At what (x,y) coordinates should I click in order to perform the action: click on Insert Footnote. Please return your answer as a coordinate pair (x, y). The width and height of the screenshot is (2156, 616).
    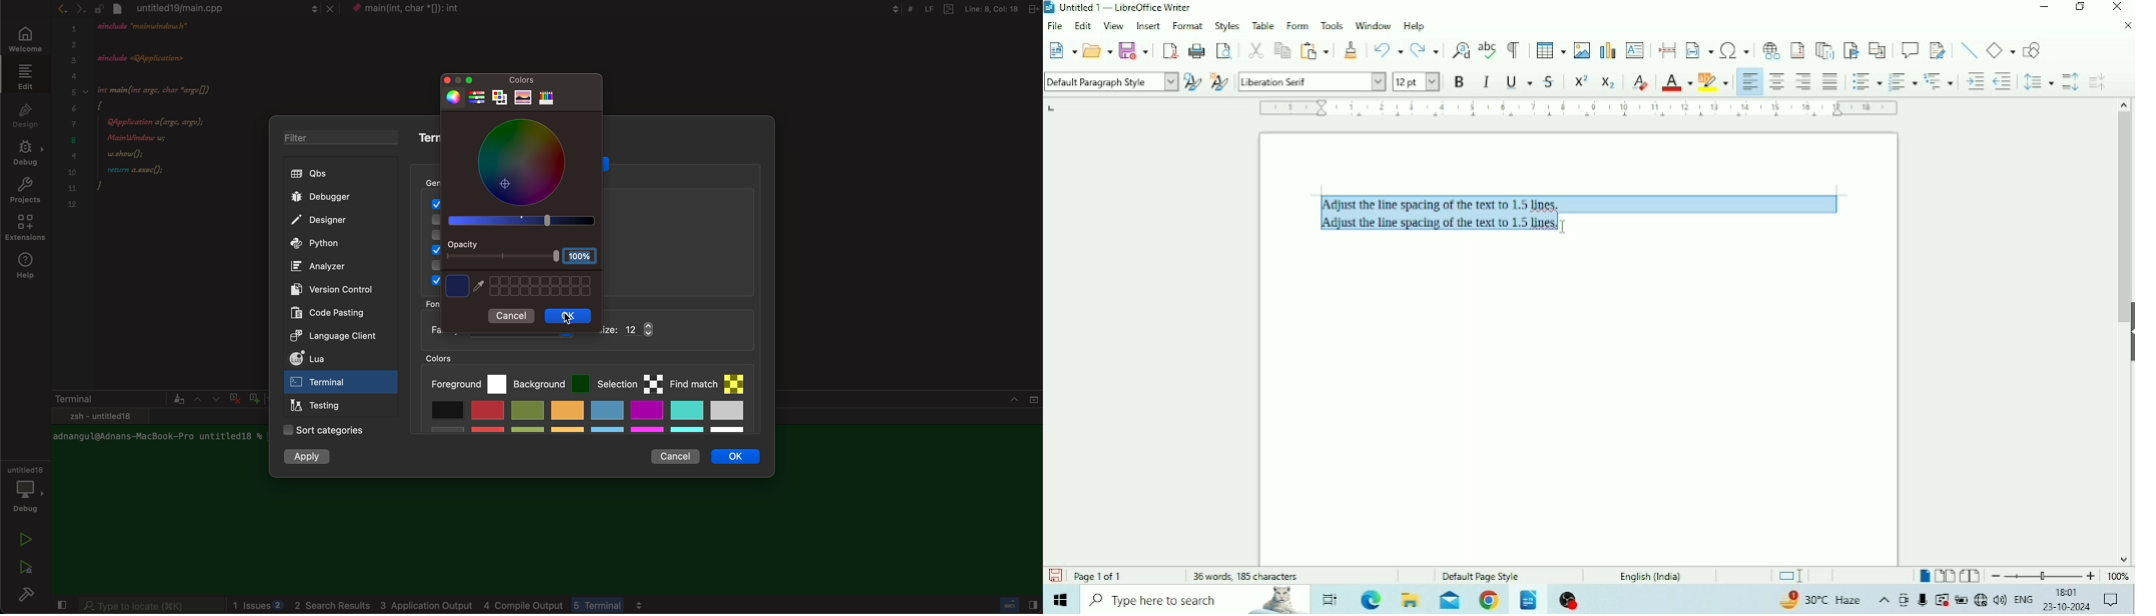
    Looking at the image, I should click on (1799, 49).